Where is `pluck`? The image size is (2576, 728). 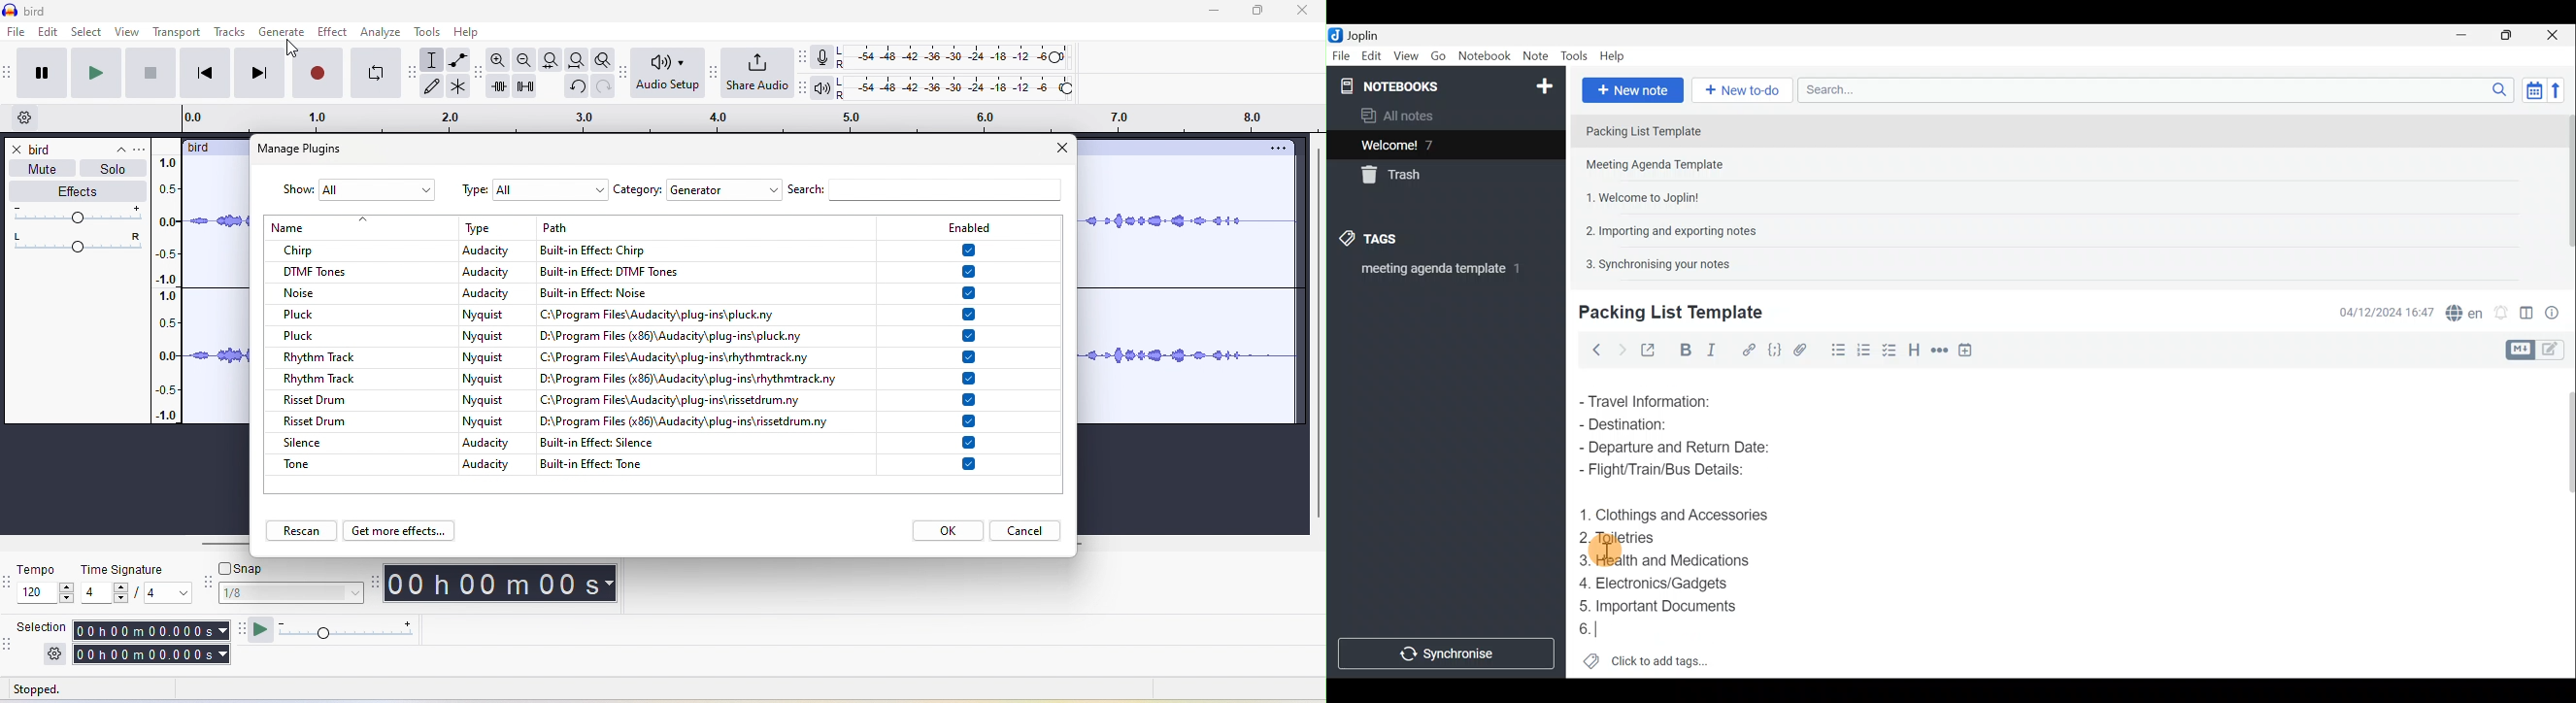 pluck is located at coordinates (293, 335).